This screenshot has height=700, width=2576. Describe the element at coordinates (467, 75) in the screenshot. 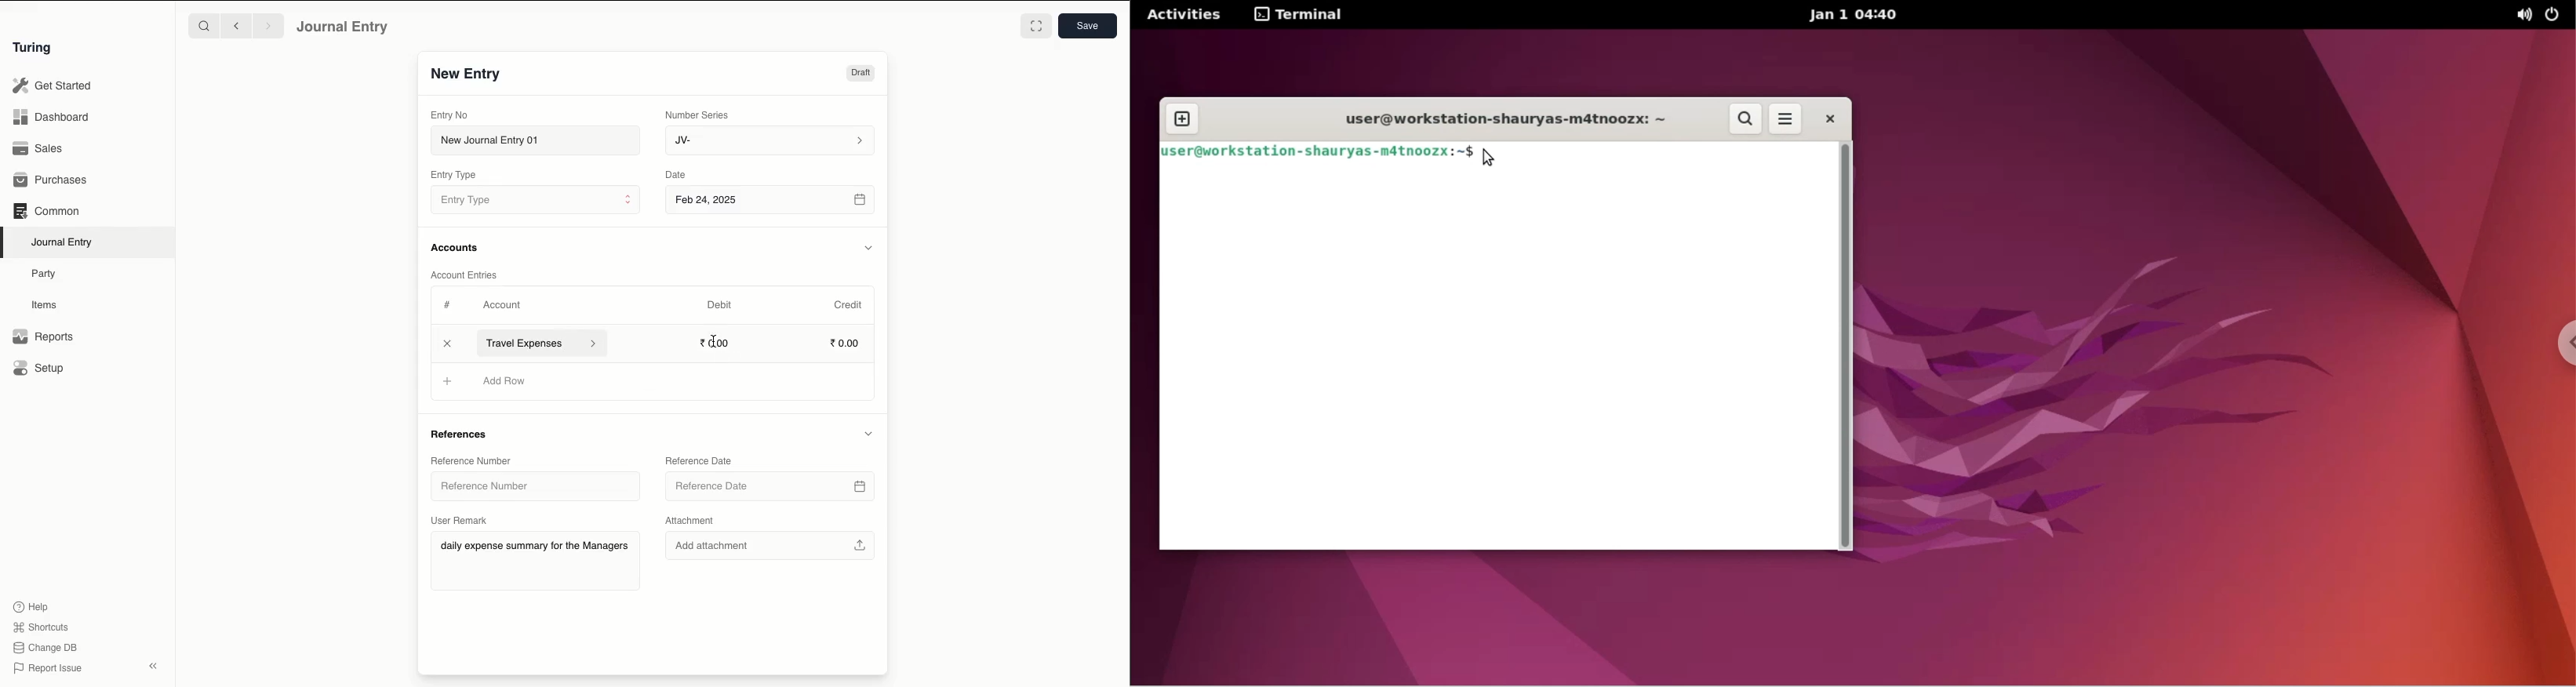

I see `New Entry` at that location.